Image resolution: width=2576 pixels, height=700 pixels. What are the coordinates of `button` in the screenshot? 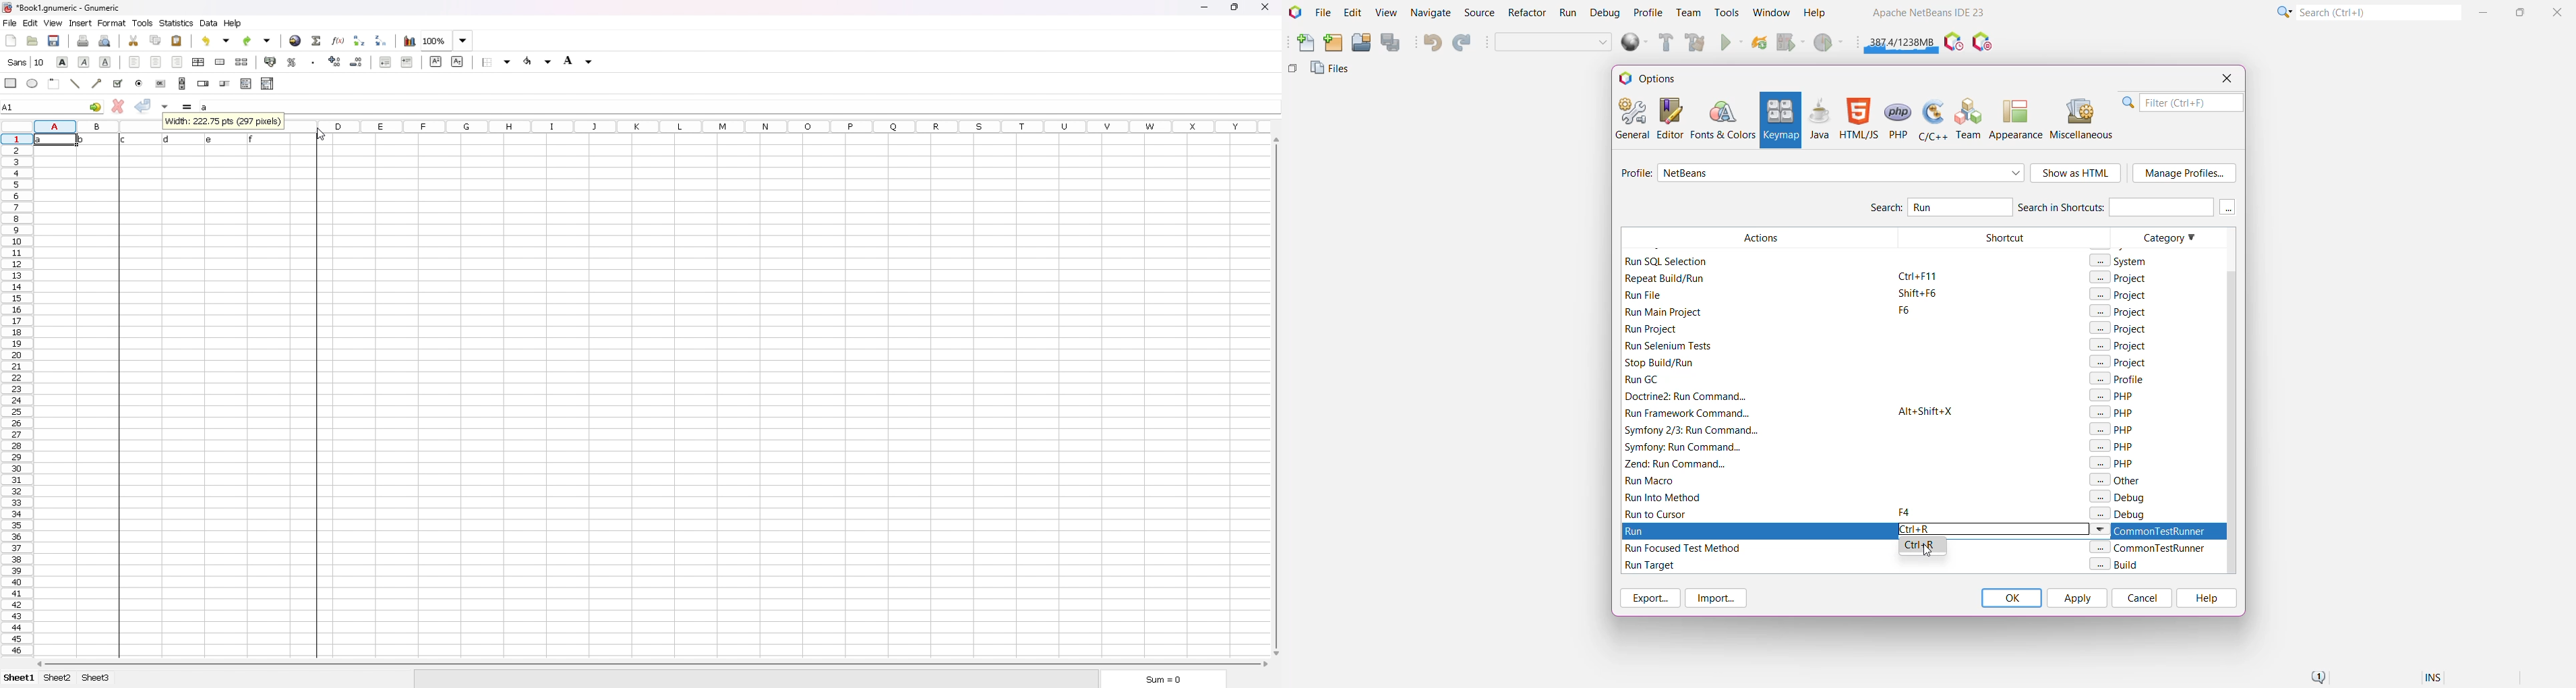 It's located at (162, 83).